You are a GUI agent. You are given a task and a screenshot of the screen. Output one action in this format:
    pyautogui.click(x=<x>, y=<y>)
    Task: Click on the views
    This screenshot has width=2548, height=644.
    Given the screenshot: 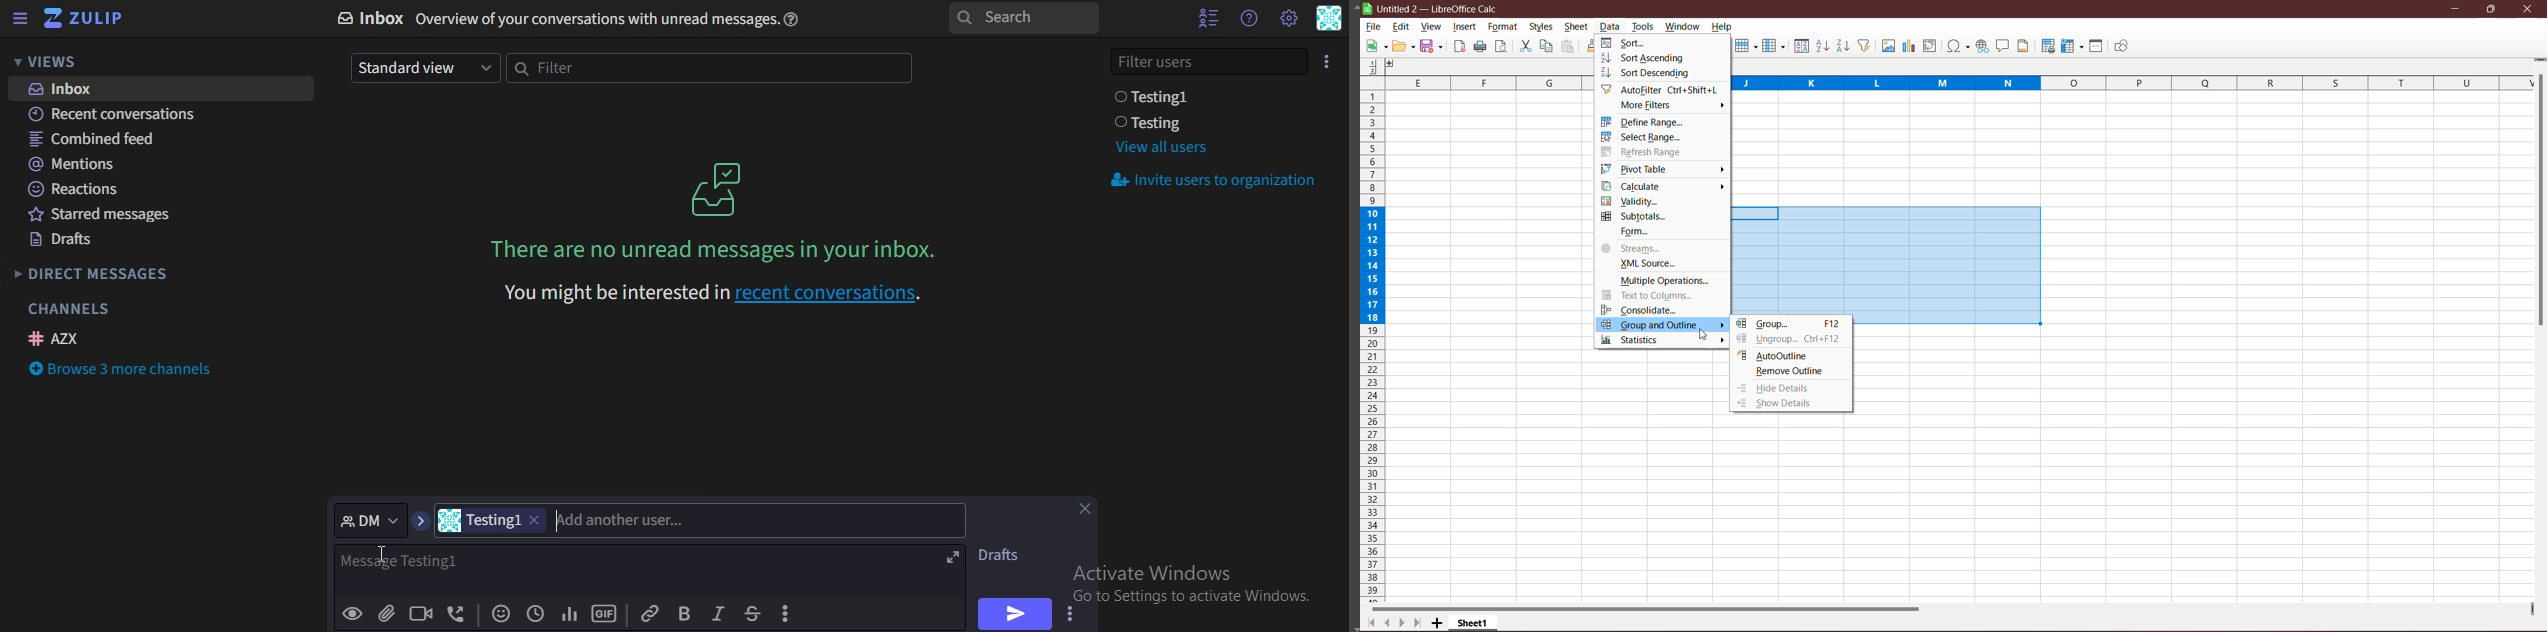 What is the action you would take?
    pyautogui.click(x=55, y=62)
    